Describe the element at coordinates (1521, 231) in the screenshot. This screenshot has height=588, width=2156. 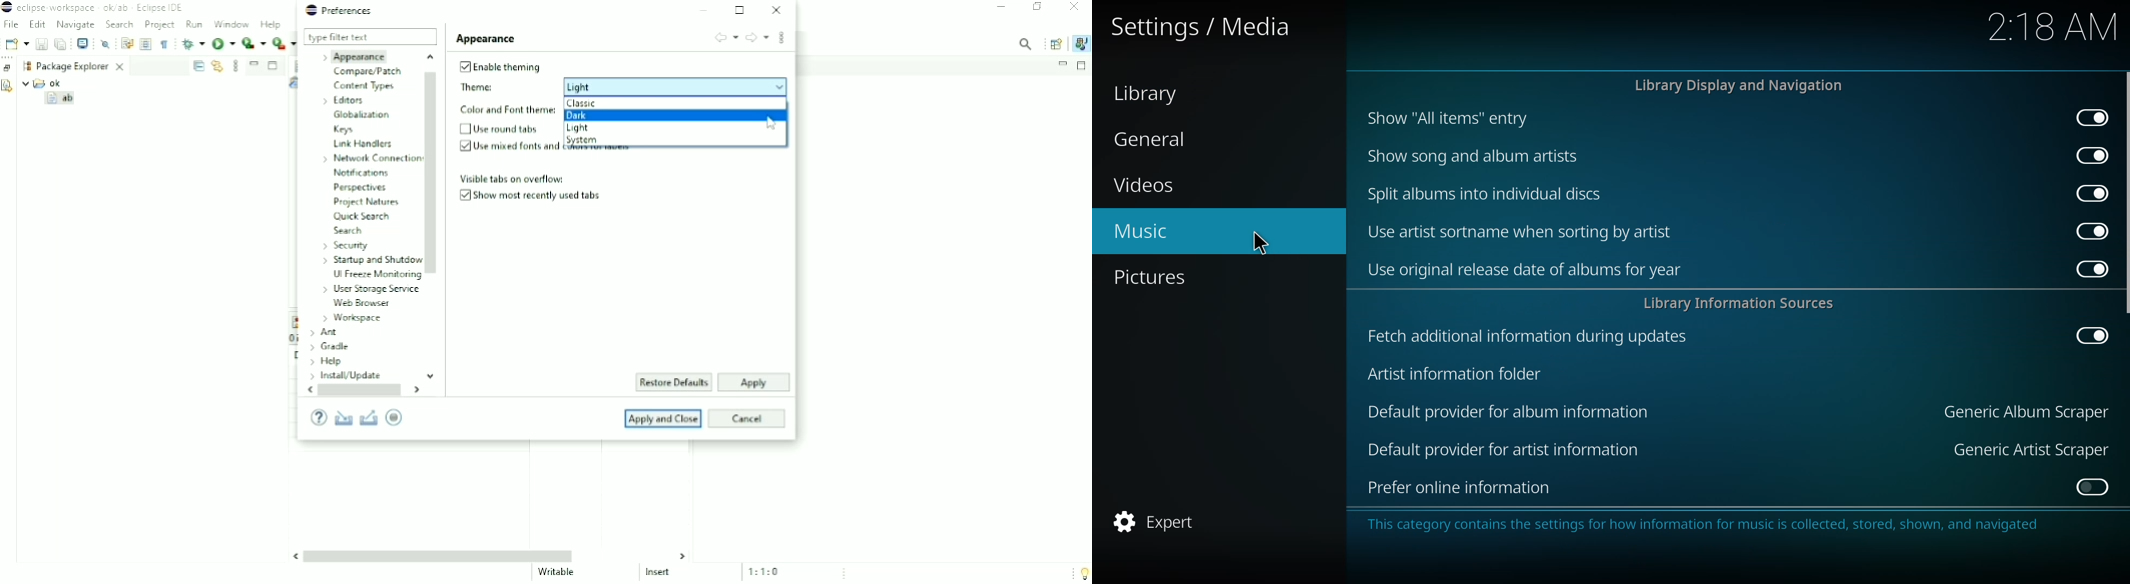
I see `use artist sortname when sorting` at that location.